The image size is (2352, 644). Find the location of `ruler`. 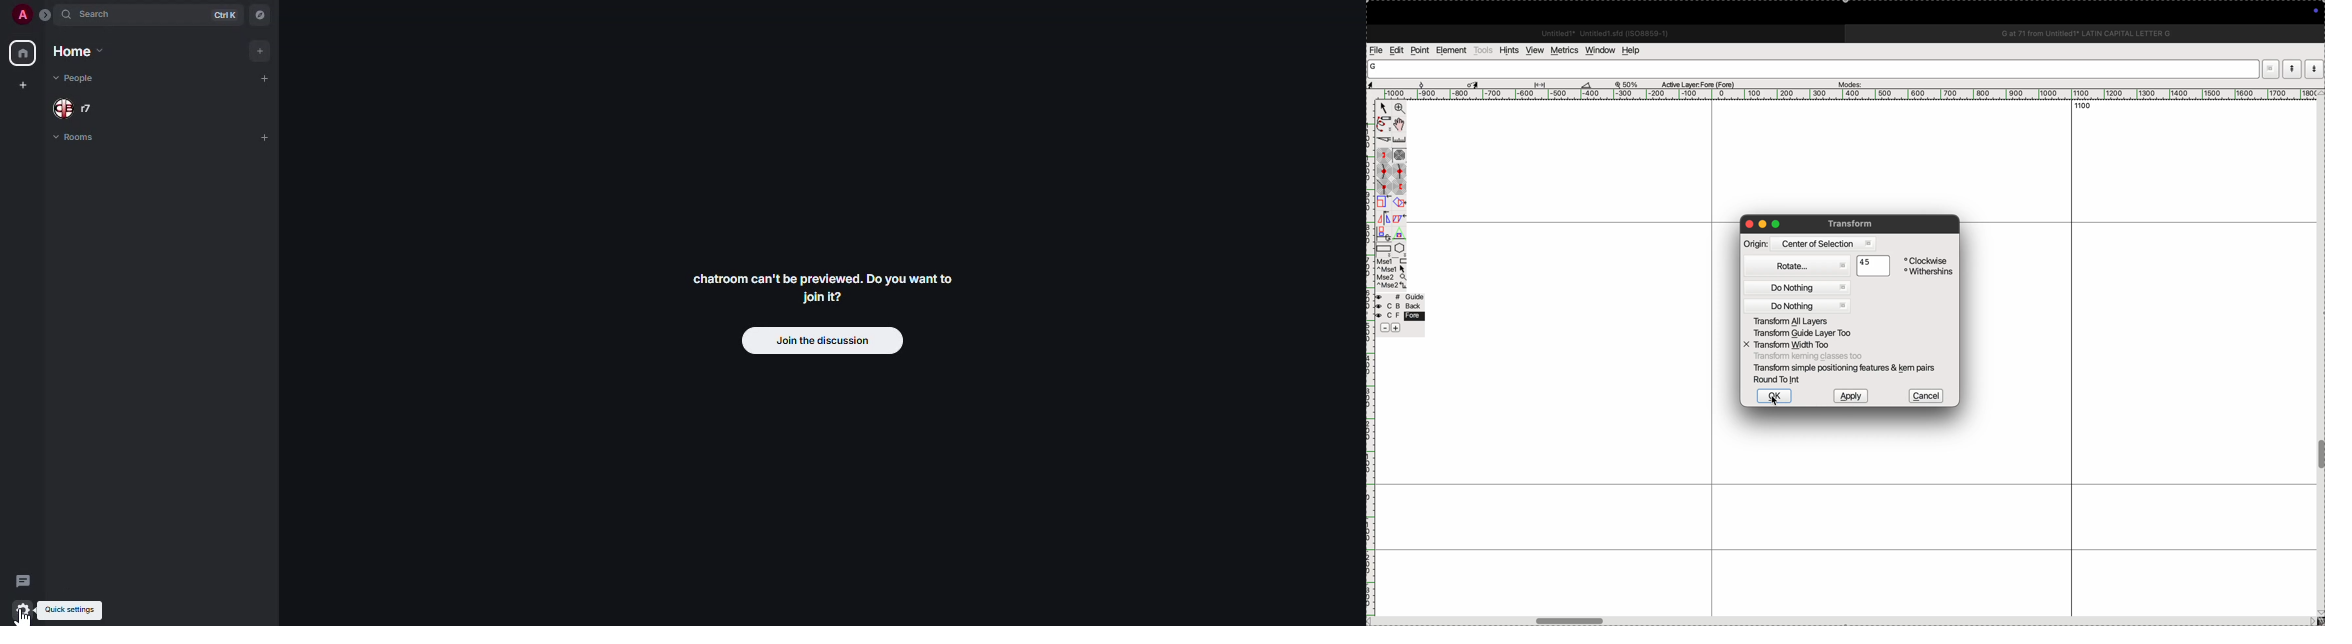

ruler is located at coordinates (1399, 140).